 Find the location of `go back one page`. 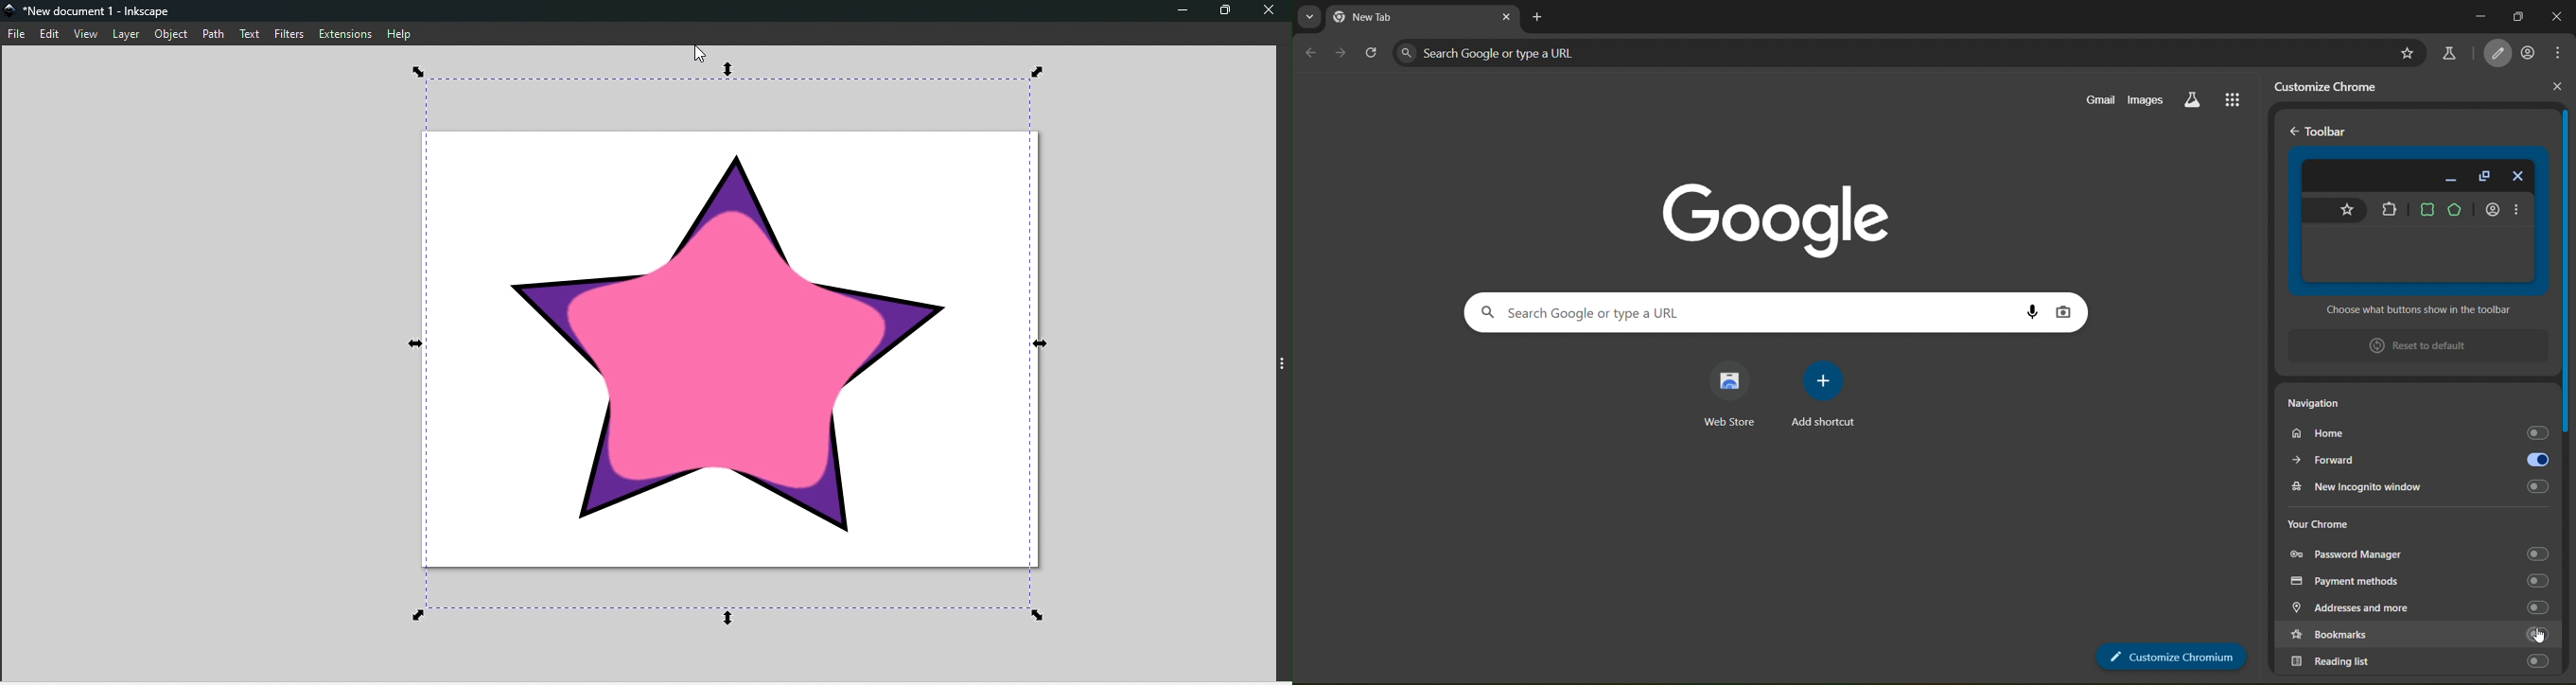

go back one page is located at coordinates (1310, 52).